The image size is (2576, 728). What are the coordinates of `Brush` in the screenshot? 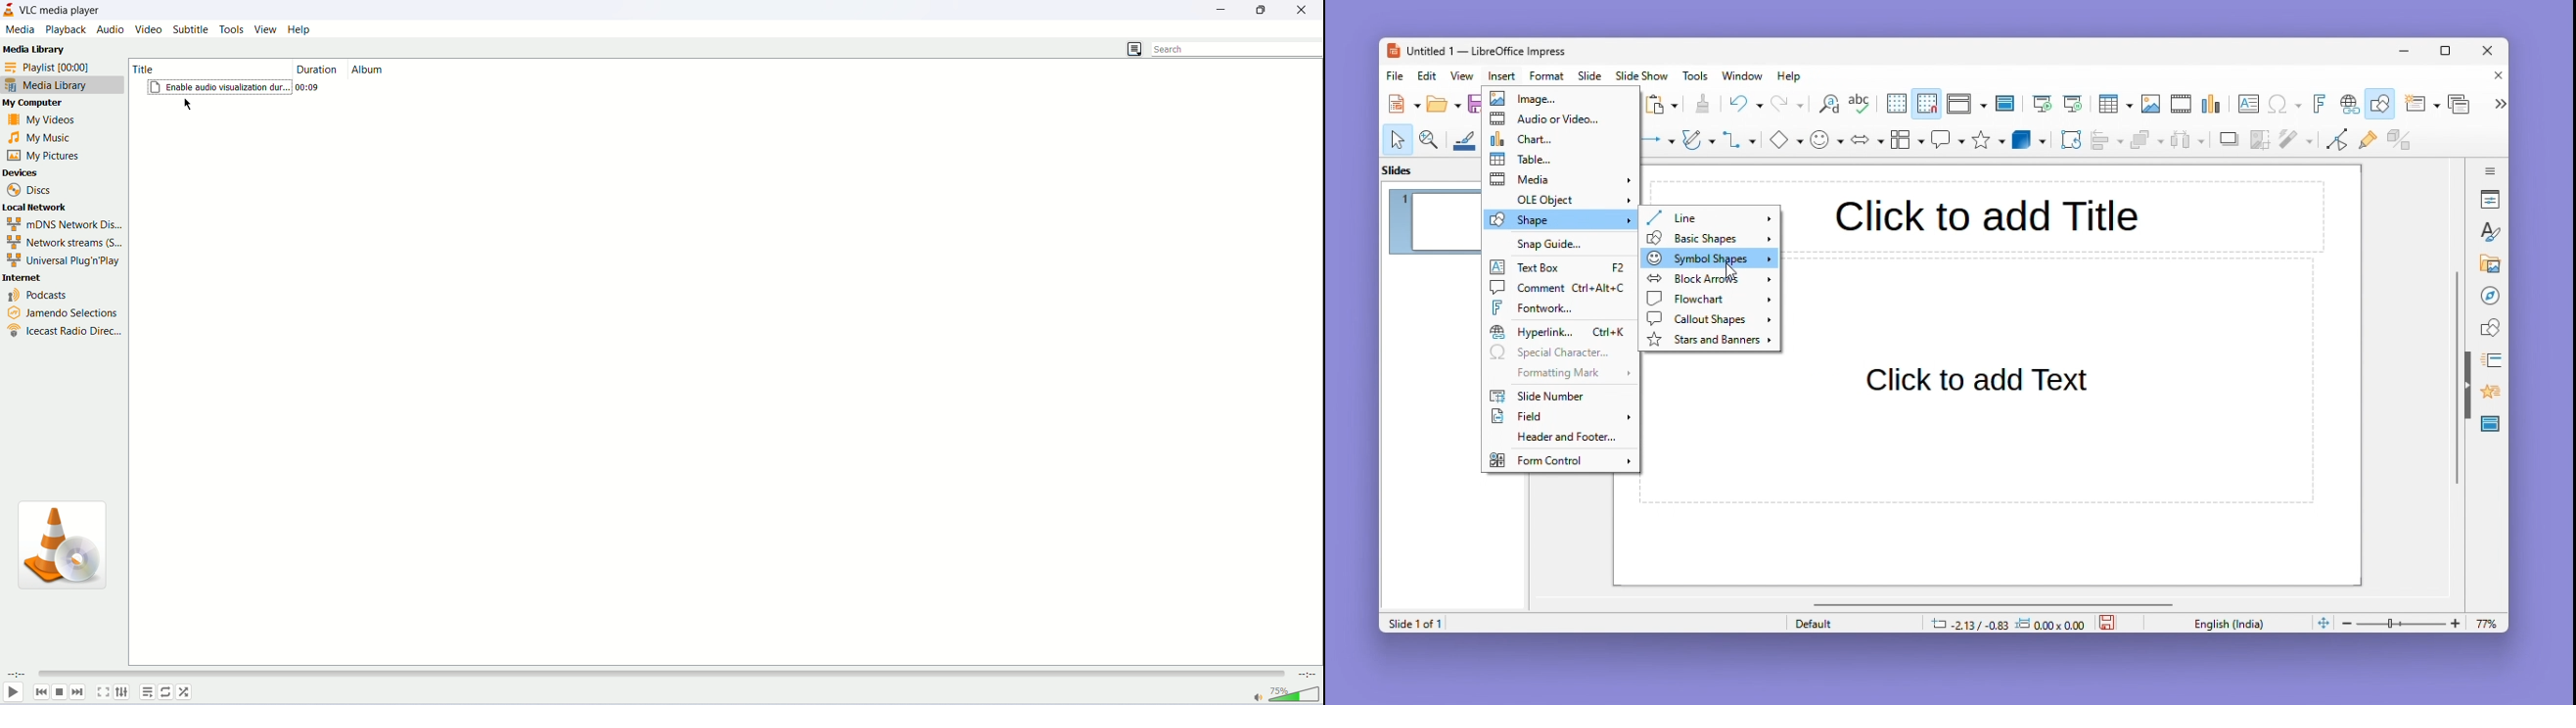 It's located at (1465, 137).